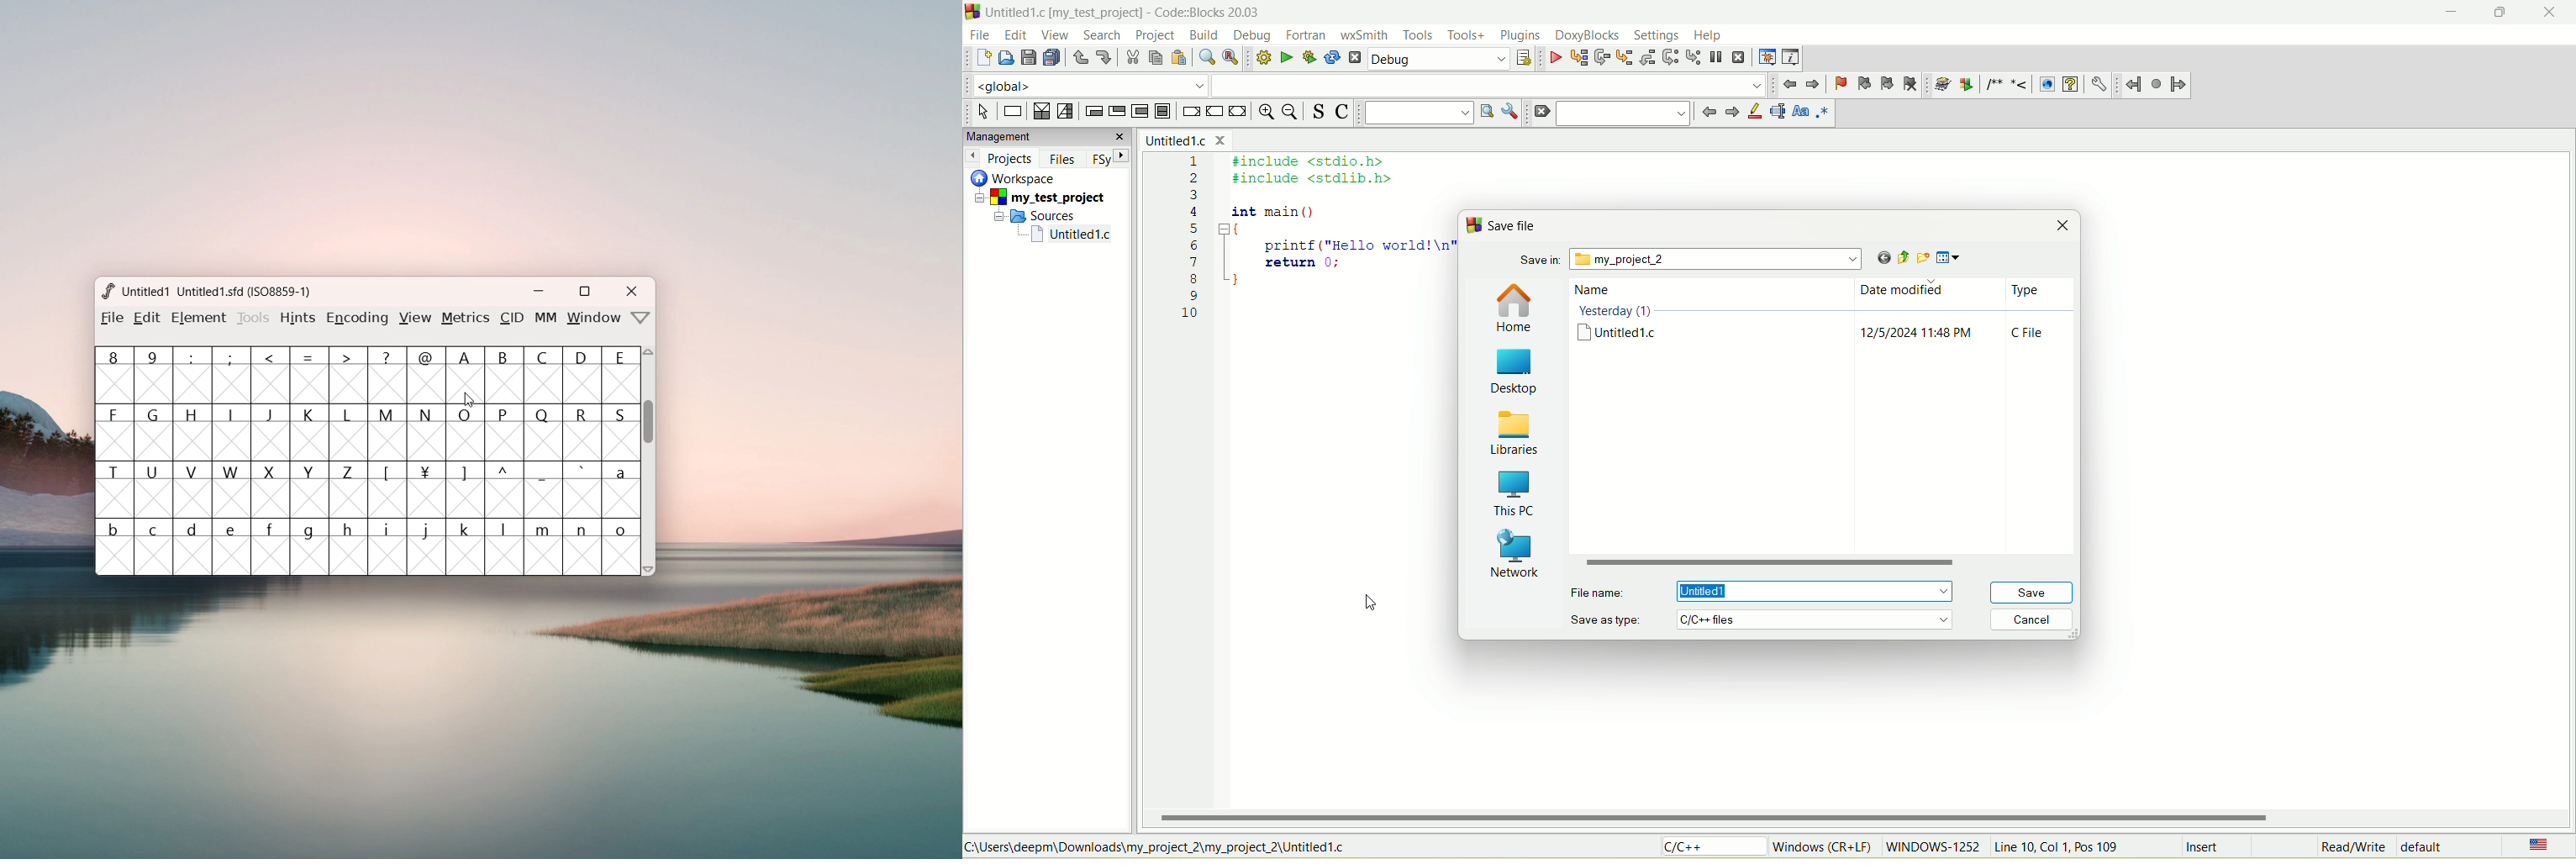 This screenshot has width=2576, height=868. Describe the element at coordinates (1109, 157) in the screenshot. I see `Fsy` at that location.